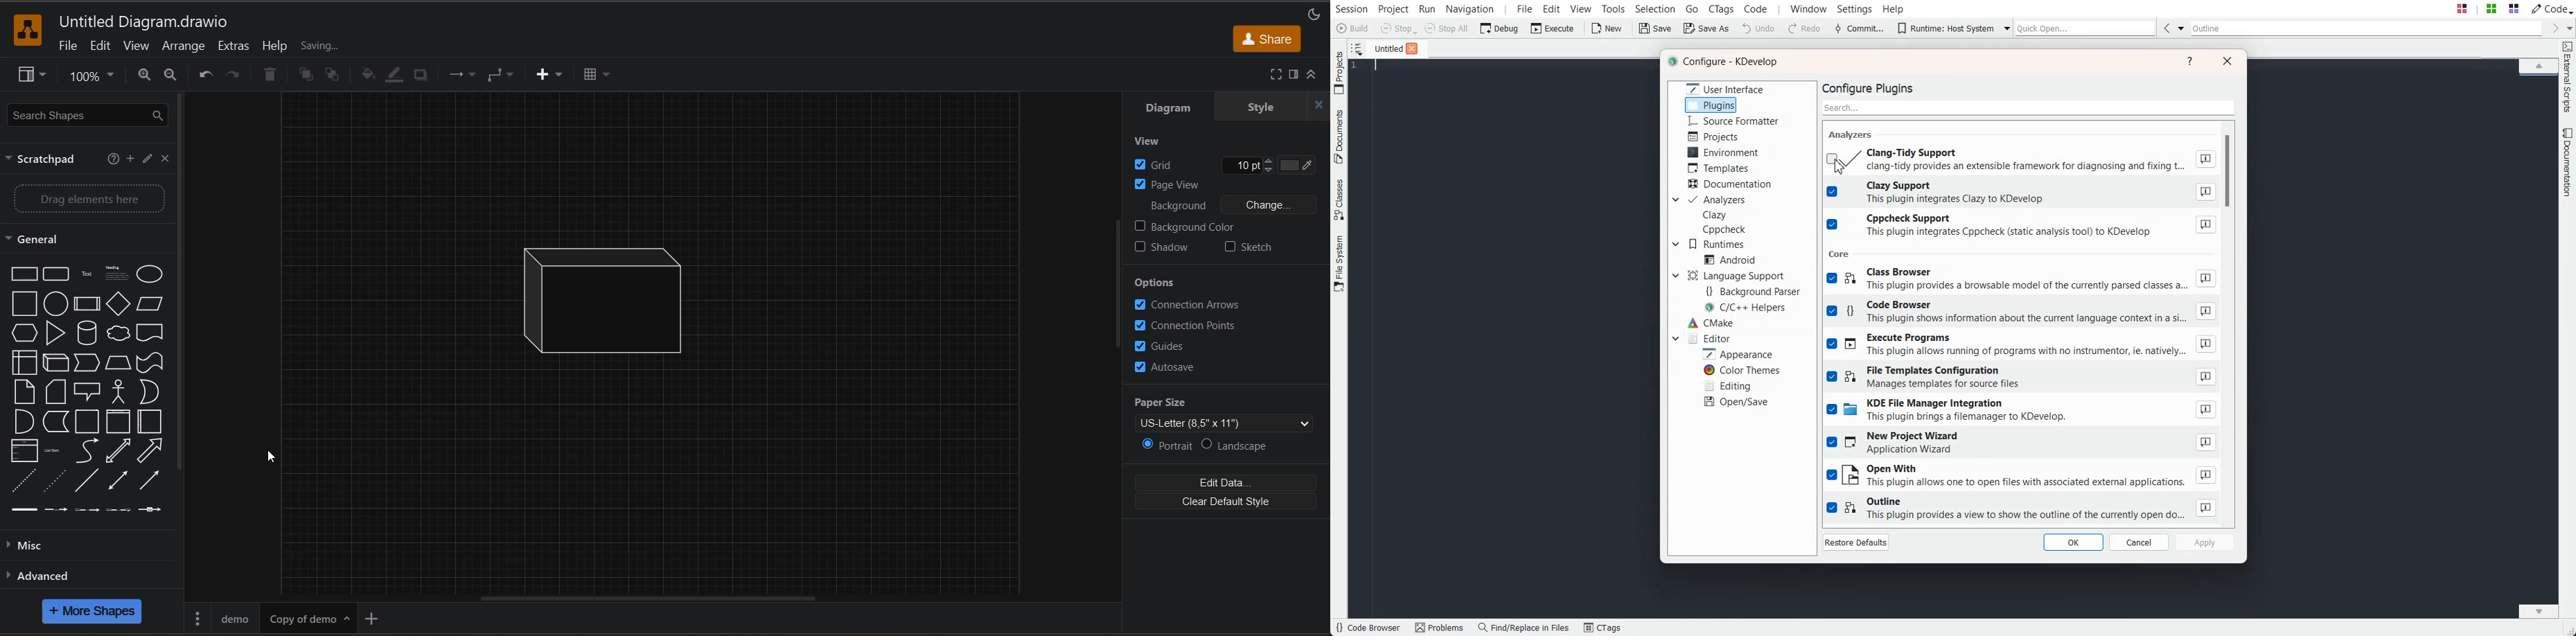 This screenshot has width=2576, height=644. What do you see at coordinates (116, 159) in the screenshot?
I see `help` at bounding box center [116, 159].